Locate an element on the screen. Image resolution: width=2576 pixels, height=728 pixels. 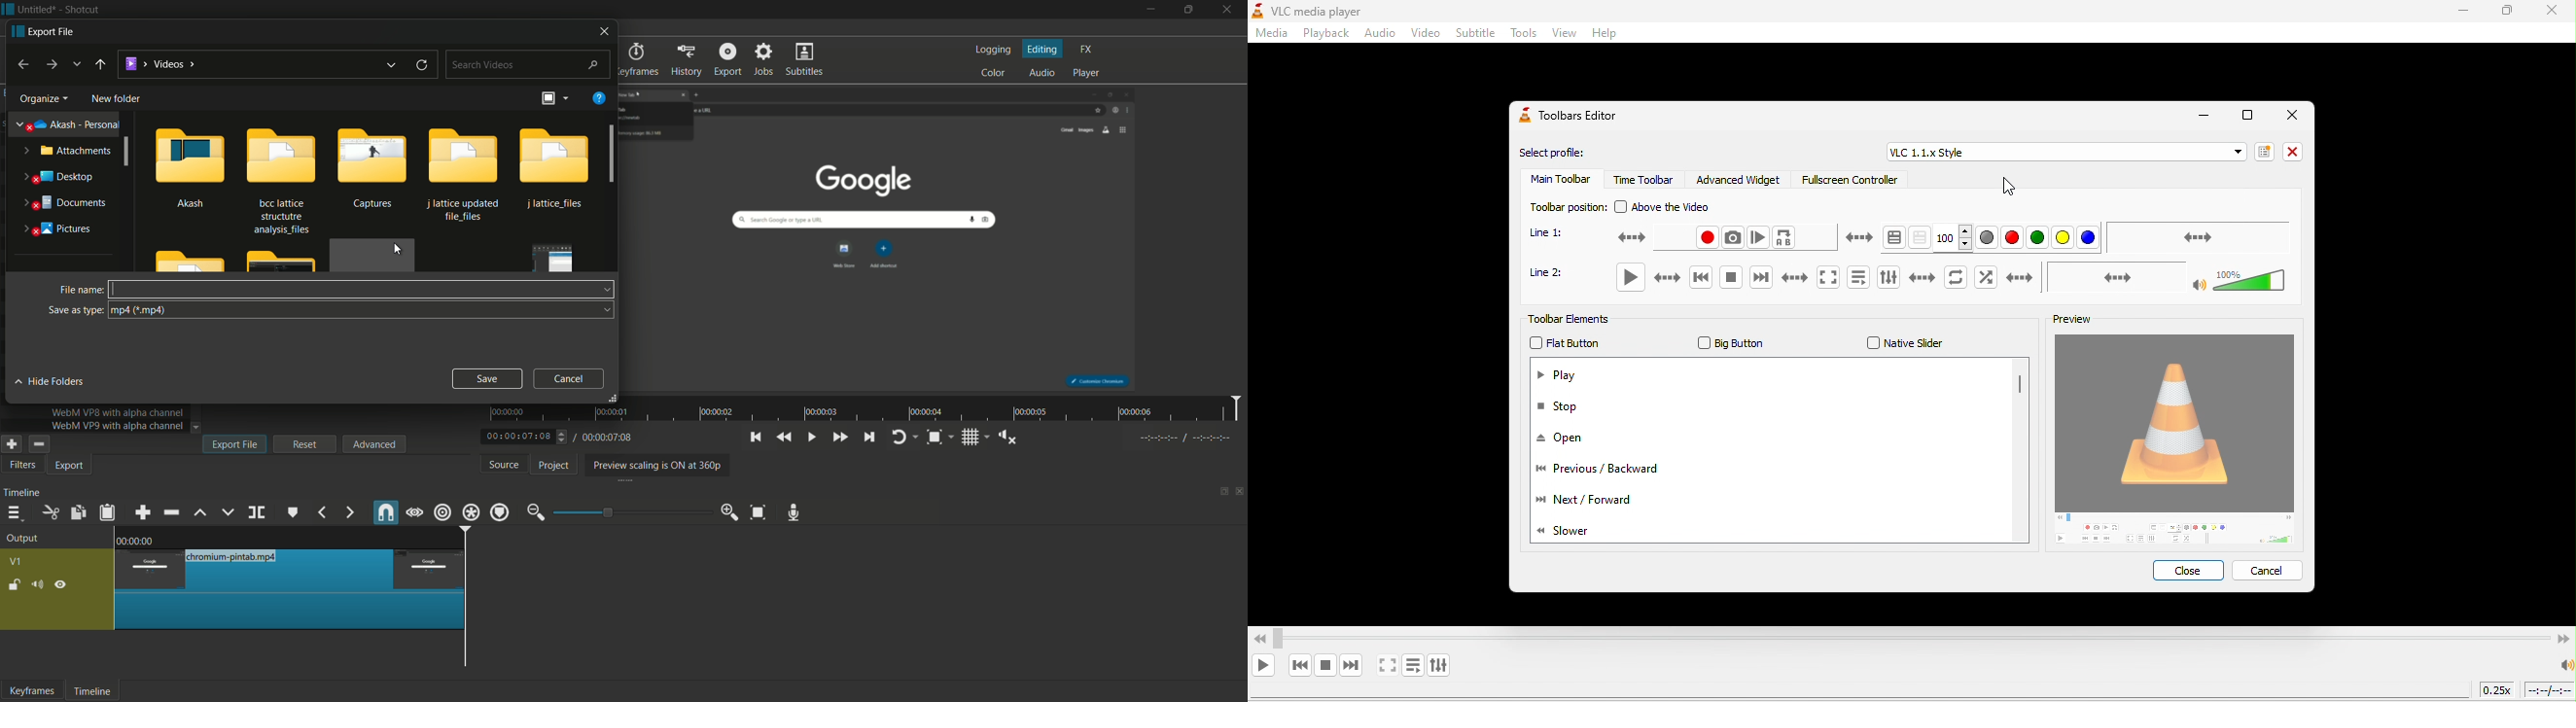
keyframes is located at coordinates (639, 59).